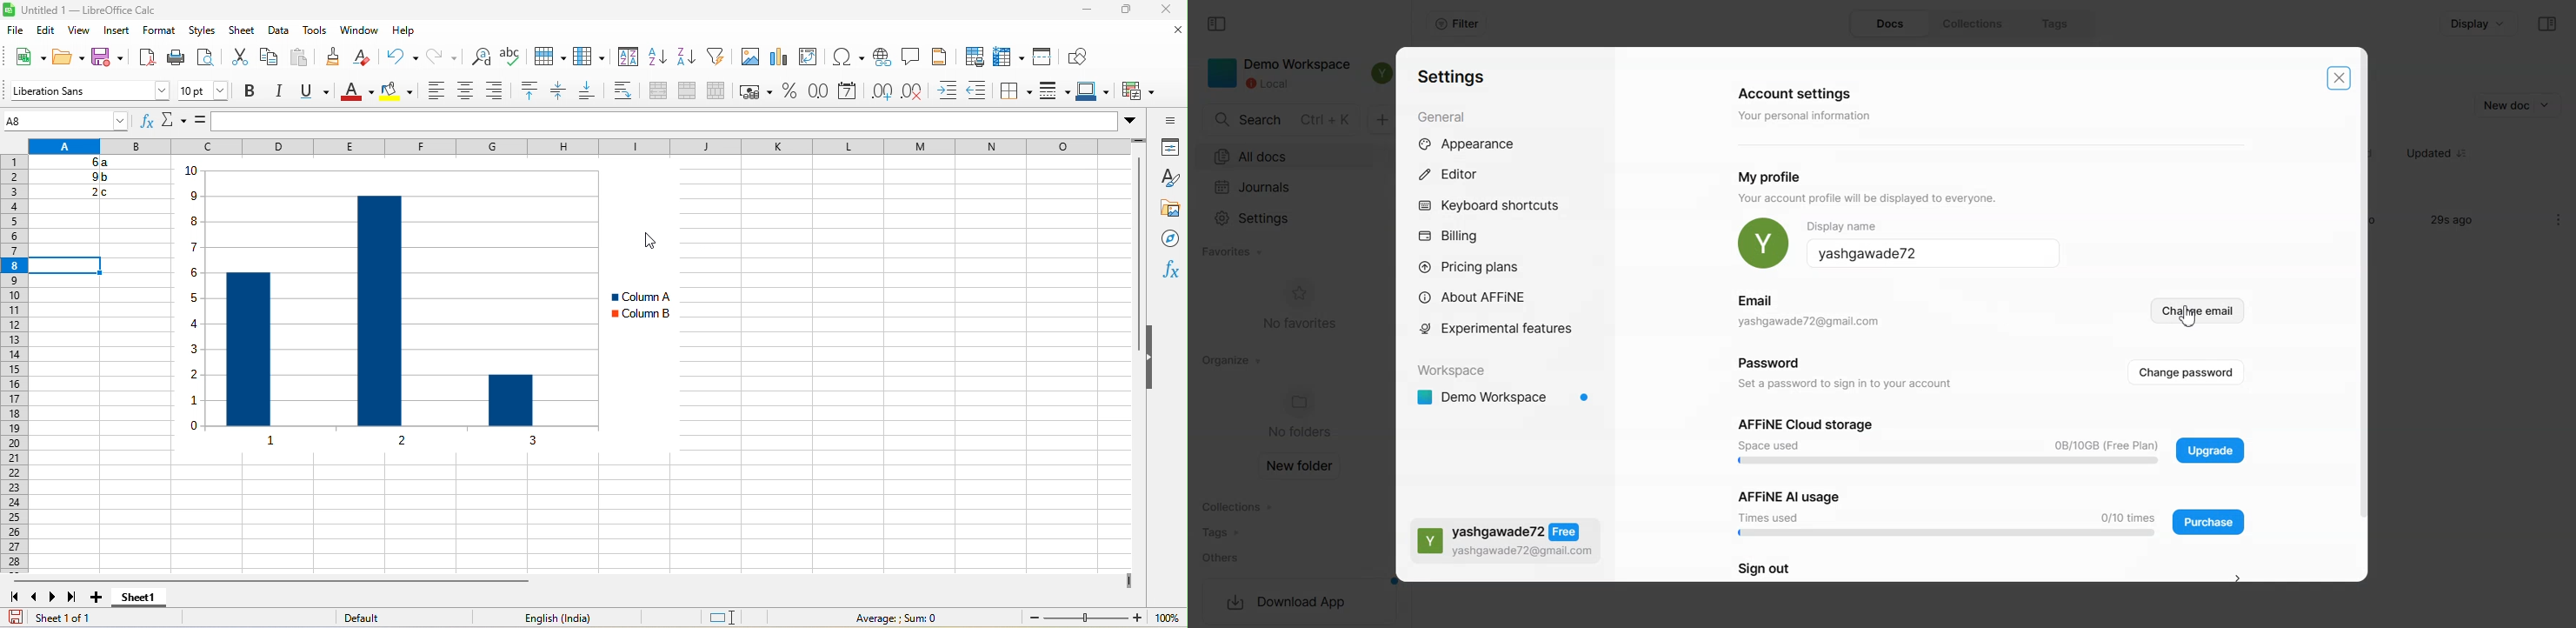 The image size is (2576, 644). Describe the element at coordinates (49, 29) in the screenshot. I see `edit` at that location.